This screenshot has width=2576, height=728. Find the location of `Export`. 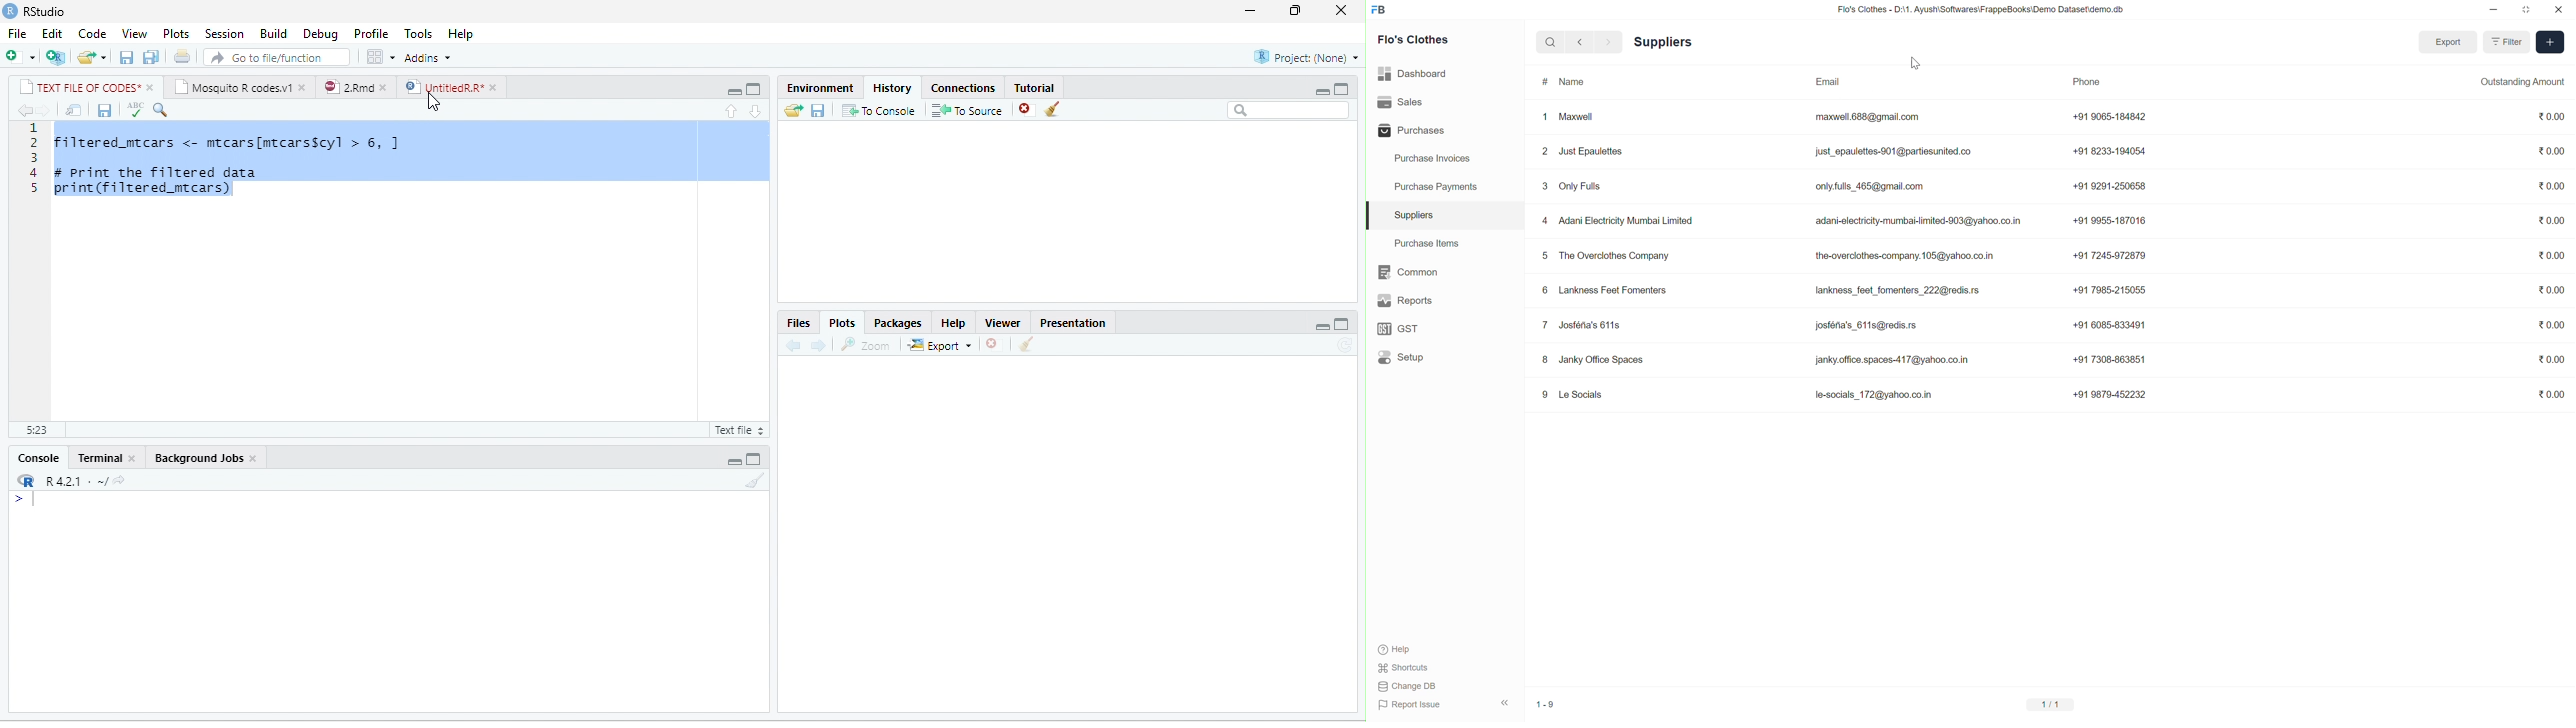

Export is located at coordinates (939, 345).